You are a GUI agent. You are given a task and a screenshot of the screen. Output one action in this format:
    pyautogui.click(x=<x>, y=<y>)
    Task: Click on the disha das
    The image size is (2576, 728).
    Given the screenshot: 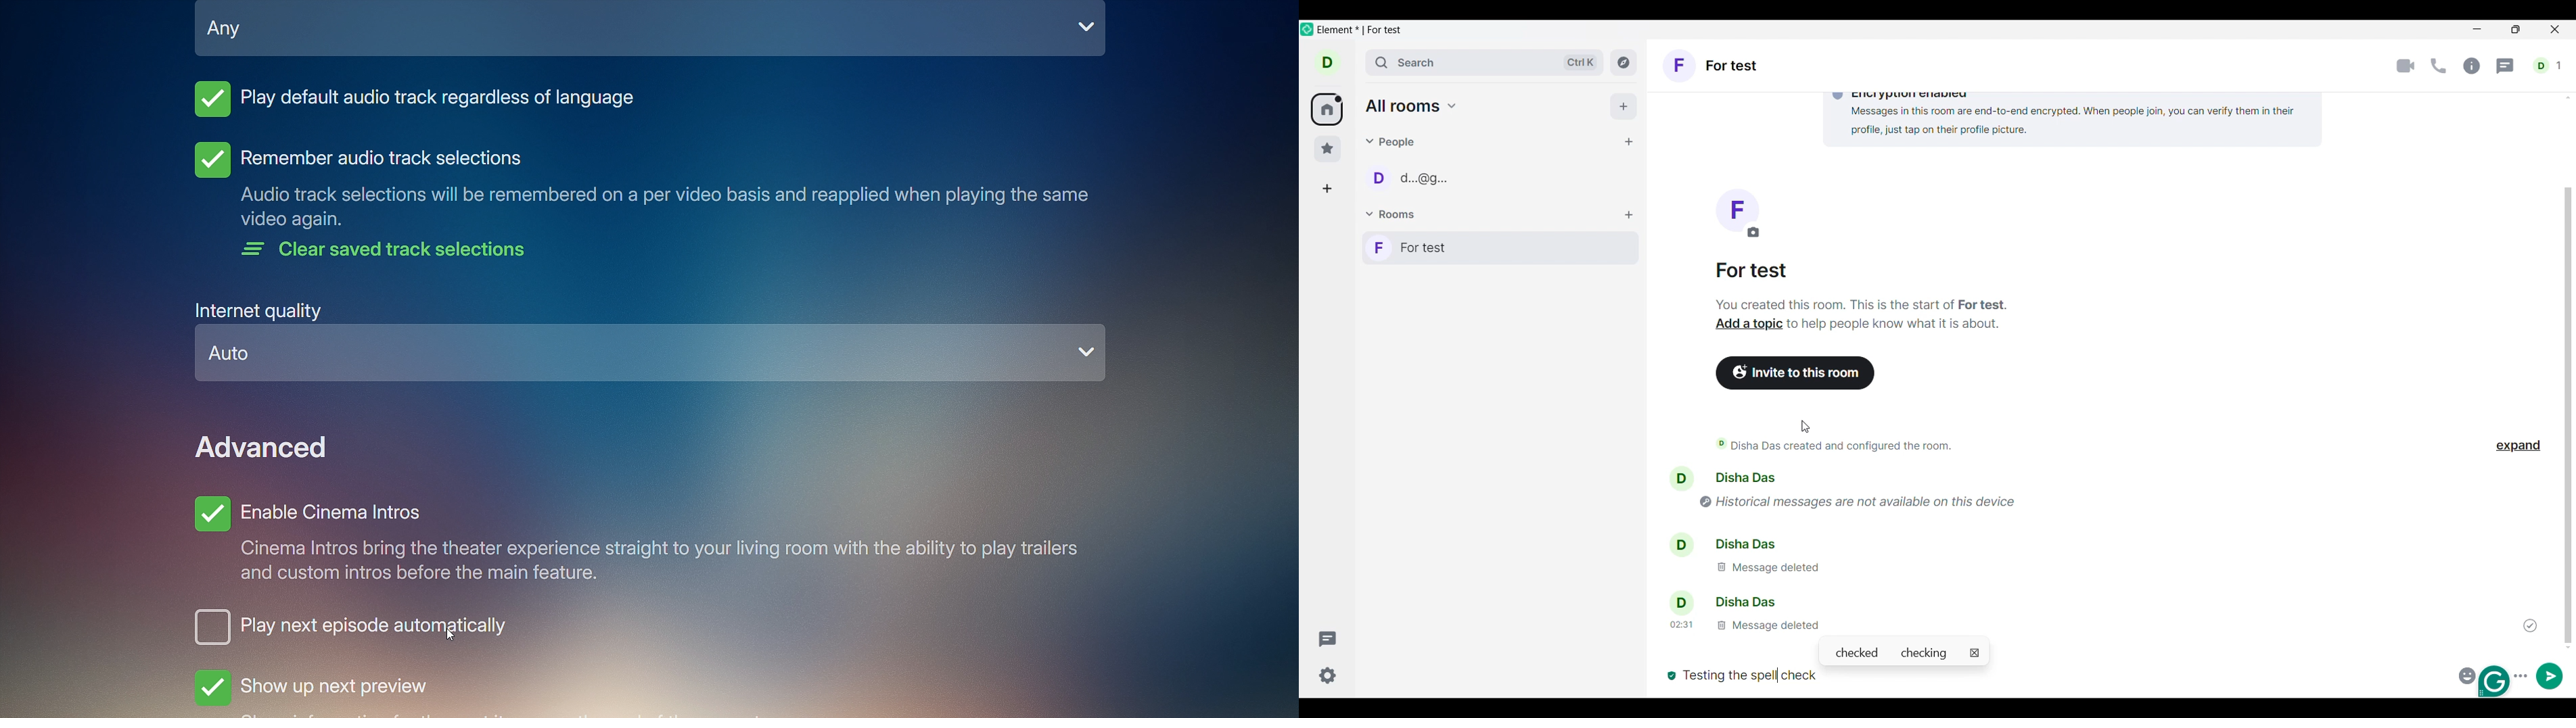 What is the action you would take?
    pyautogui.click(x=1742, y=542)
    